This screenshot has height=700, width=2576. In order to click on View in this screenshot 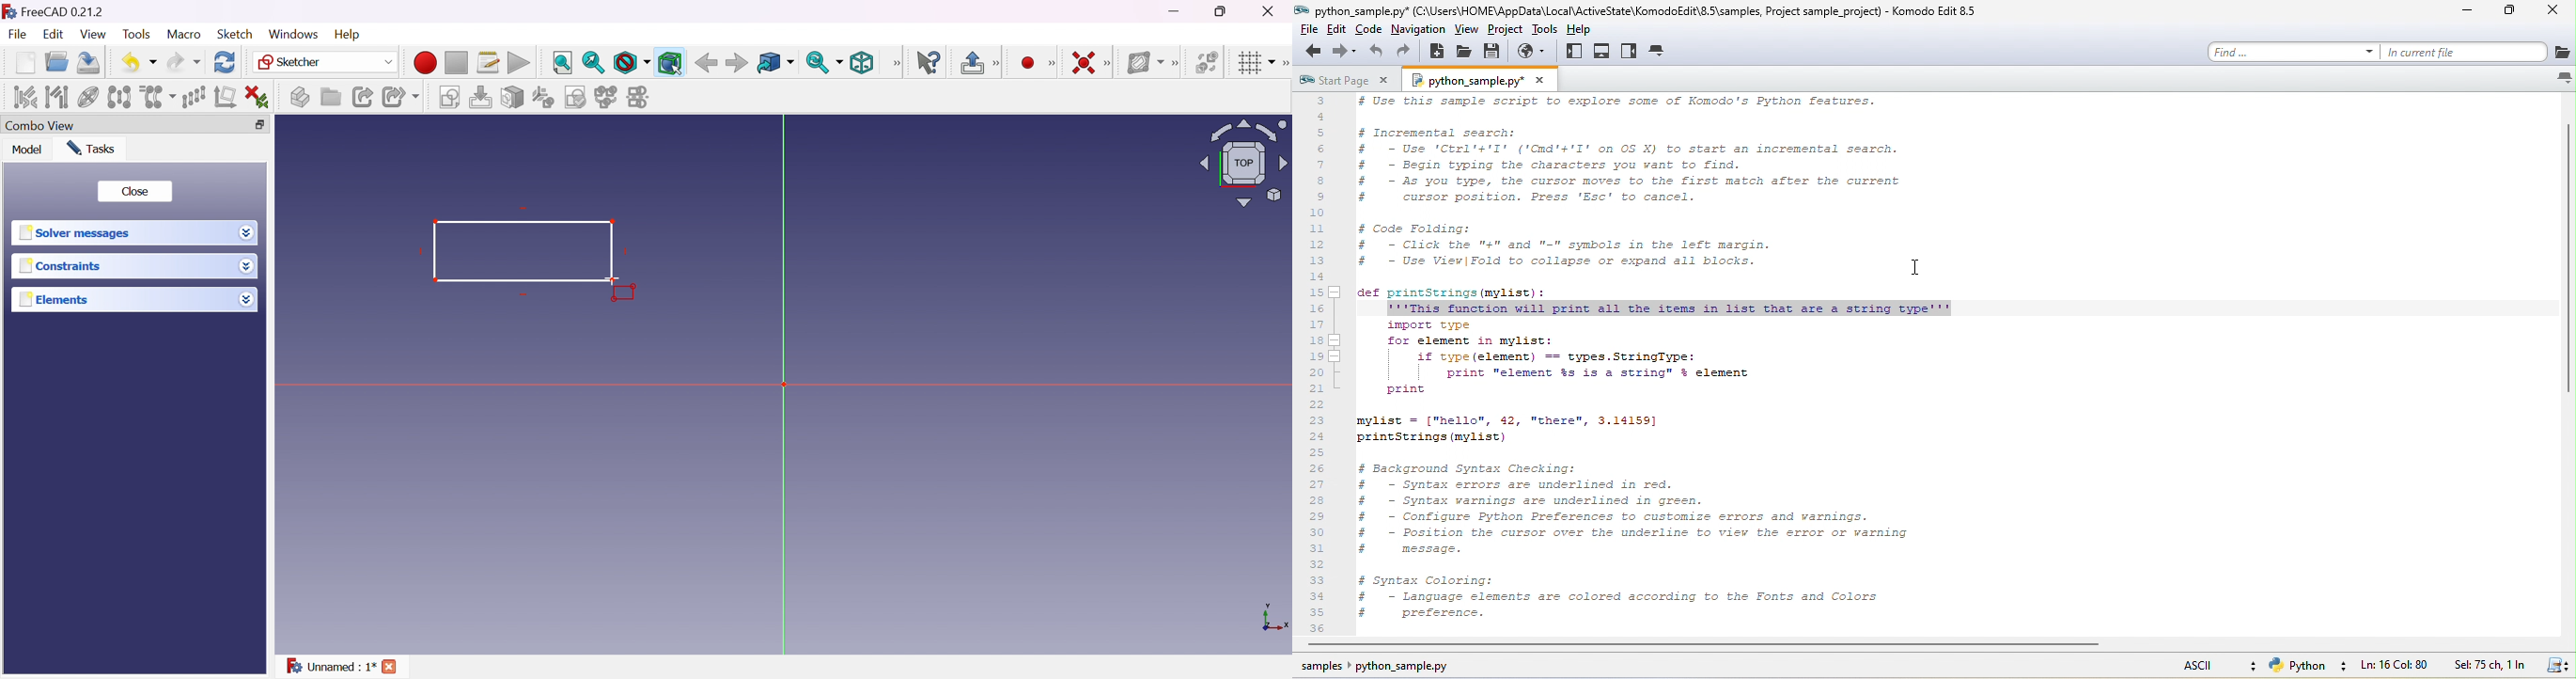, I will do `click(94, 34)`.